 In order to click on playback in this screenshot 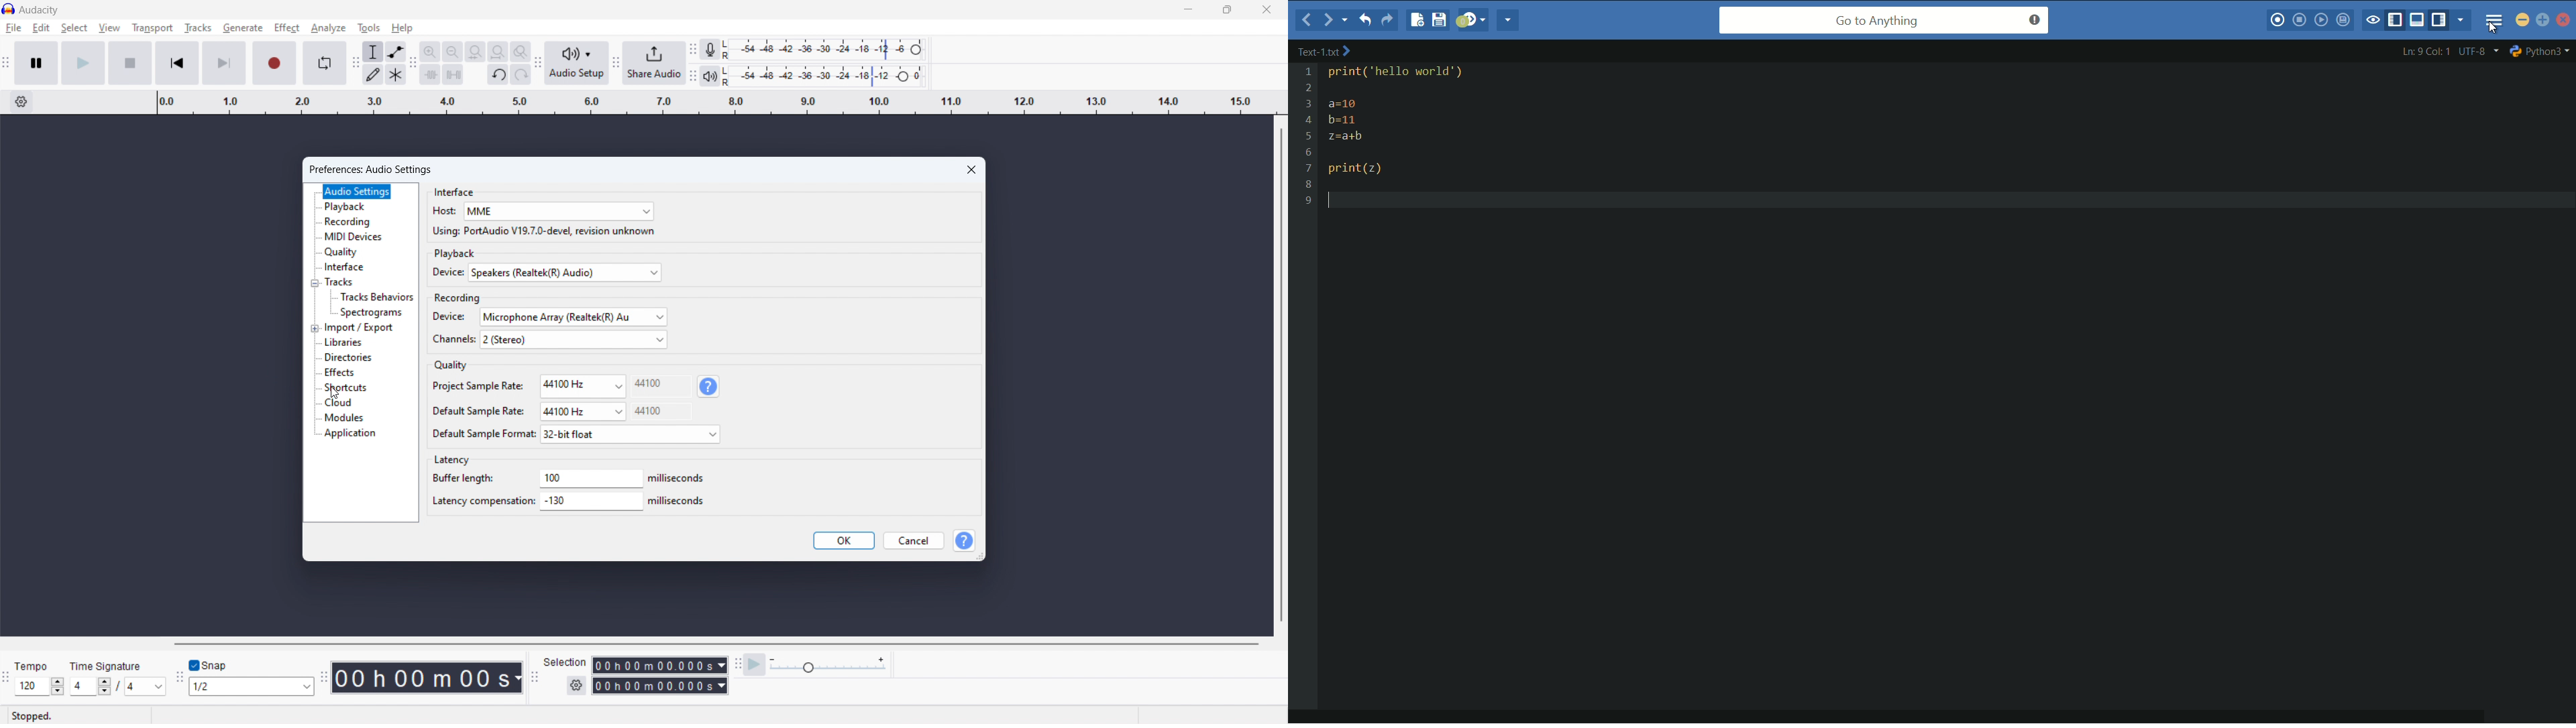, I will do `click(456, 252)`.